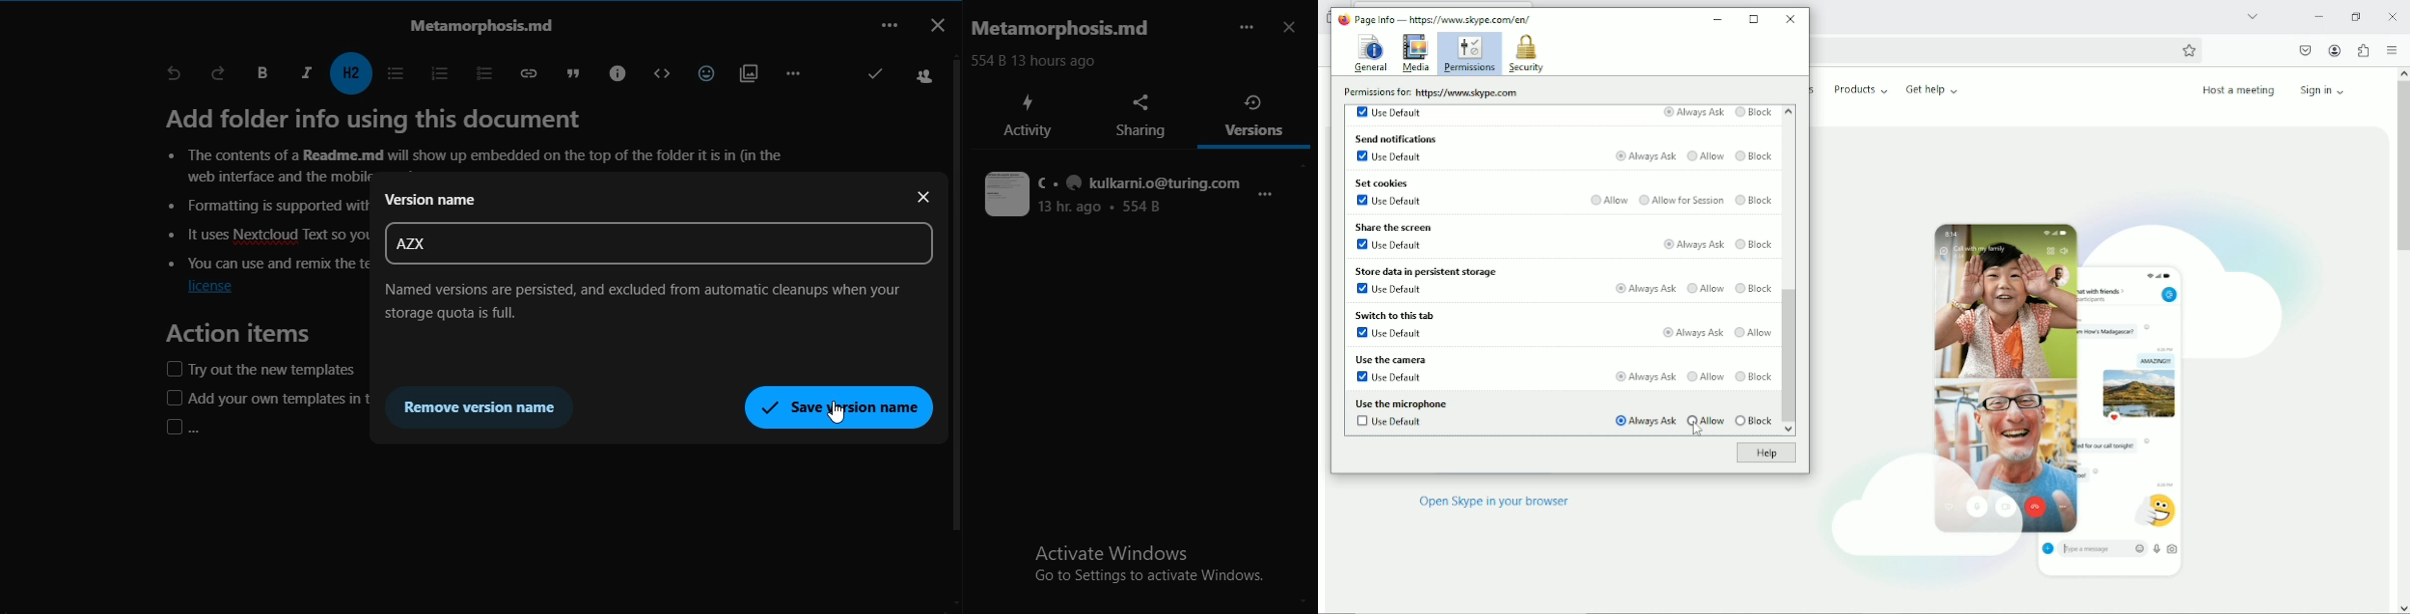 The width and height of the screenshot is (2436, 616). What do you see at coordinates (1789, 356) in the screenshot?
I see `Vertical scrollbar` at bounding box center [1789, 356].